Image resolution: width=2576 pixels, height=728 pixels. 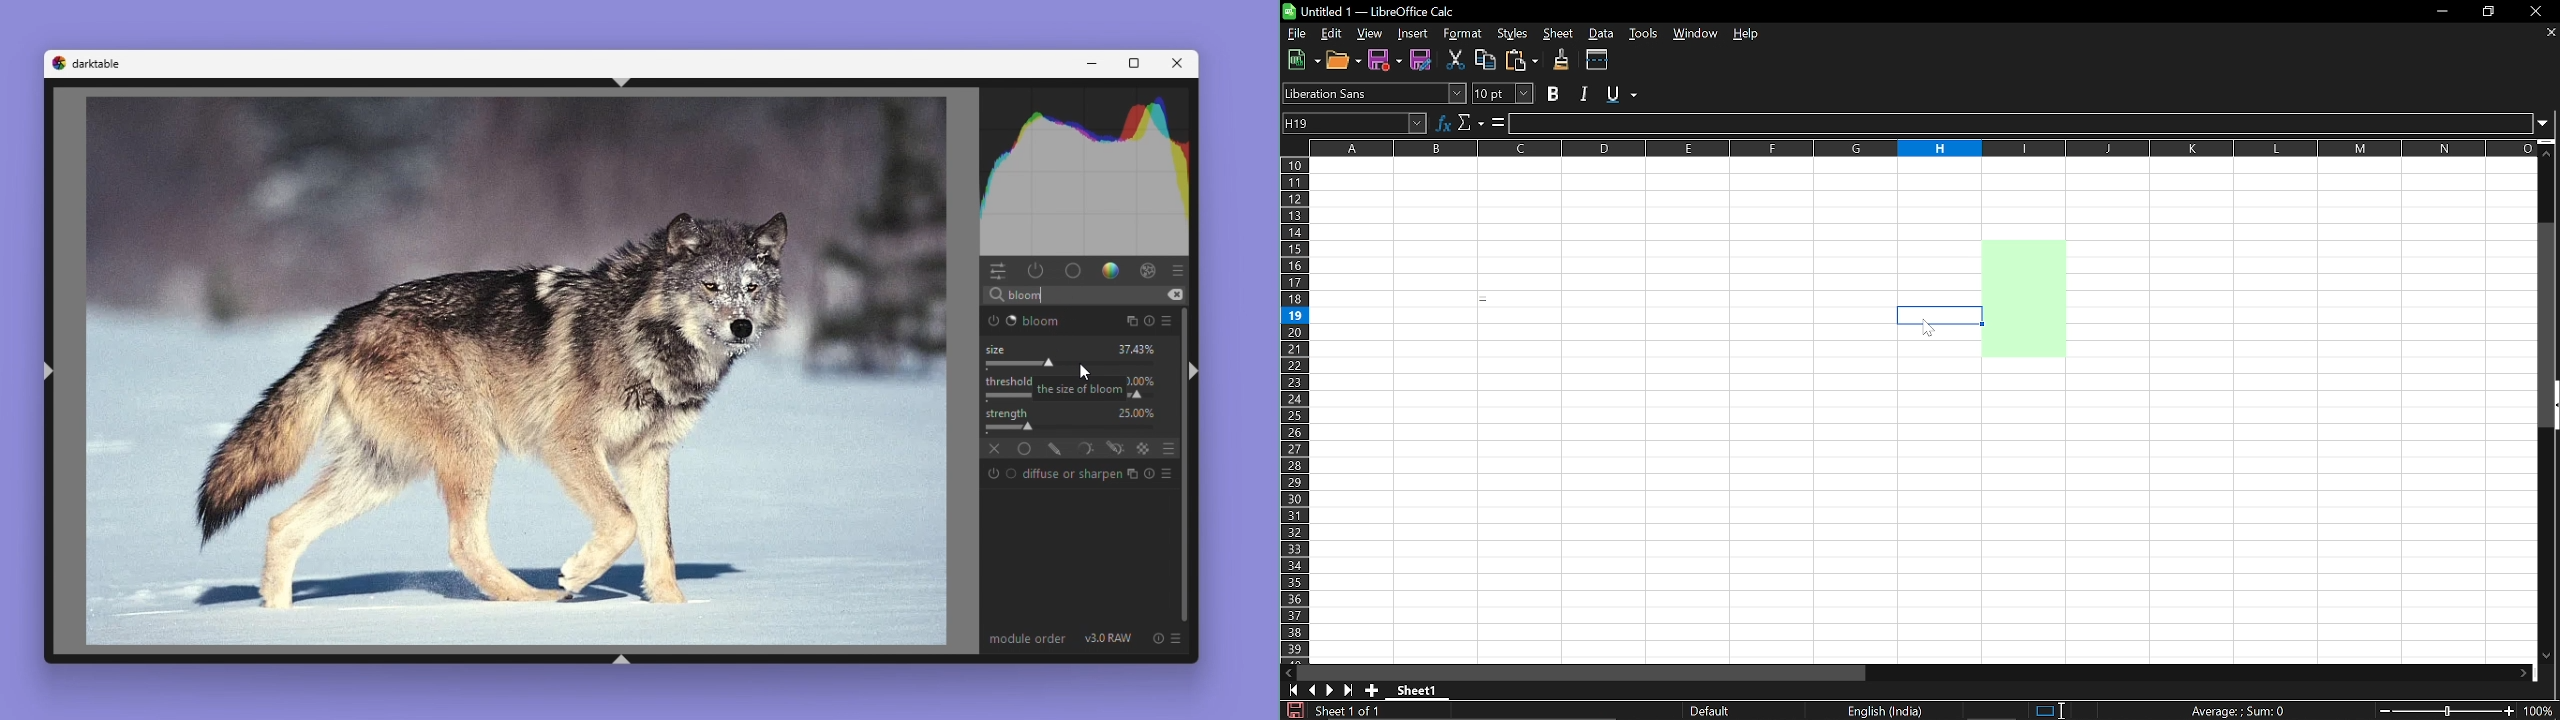 I want to click on Split wondows, so click(x=1598, y=60).